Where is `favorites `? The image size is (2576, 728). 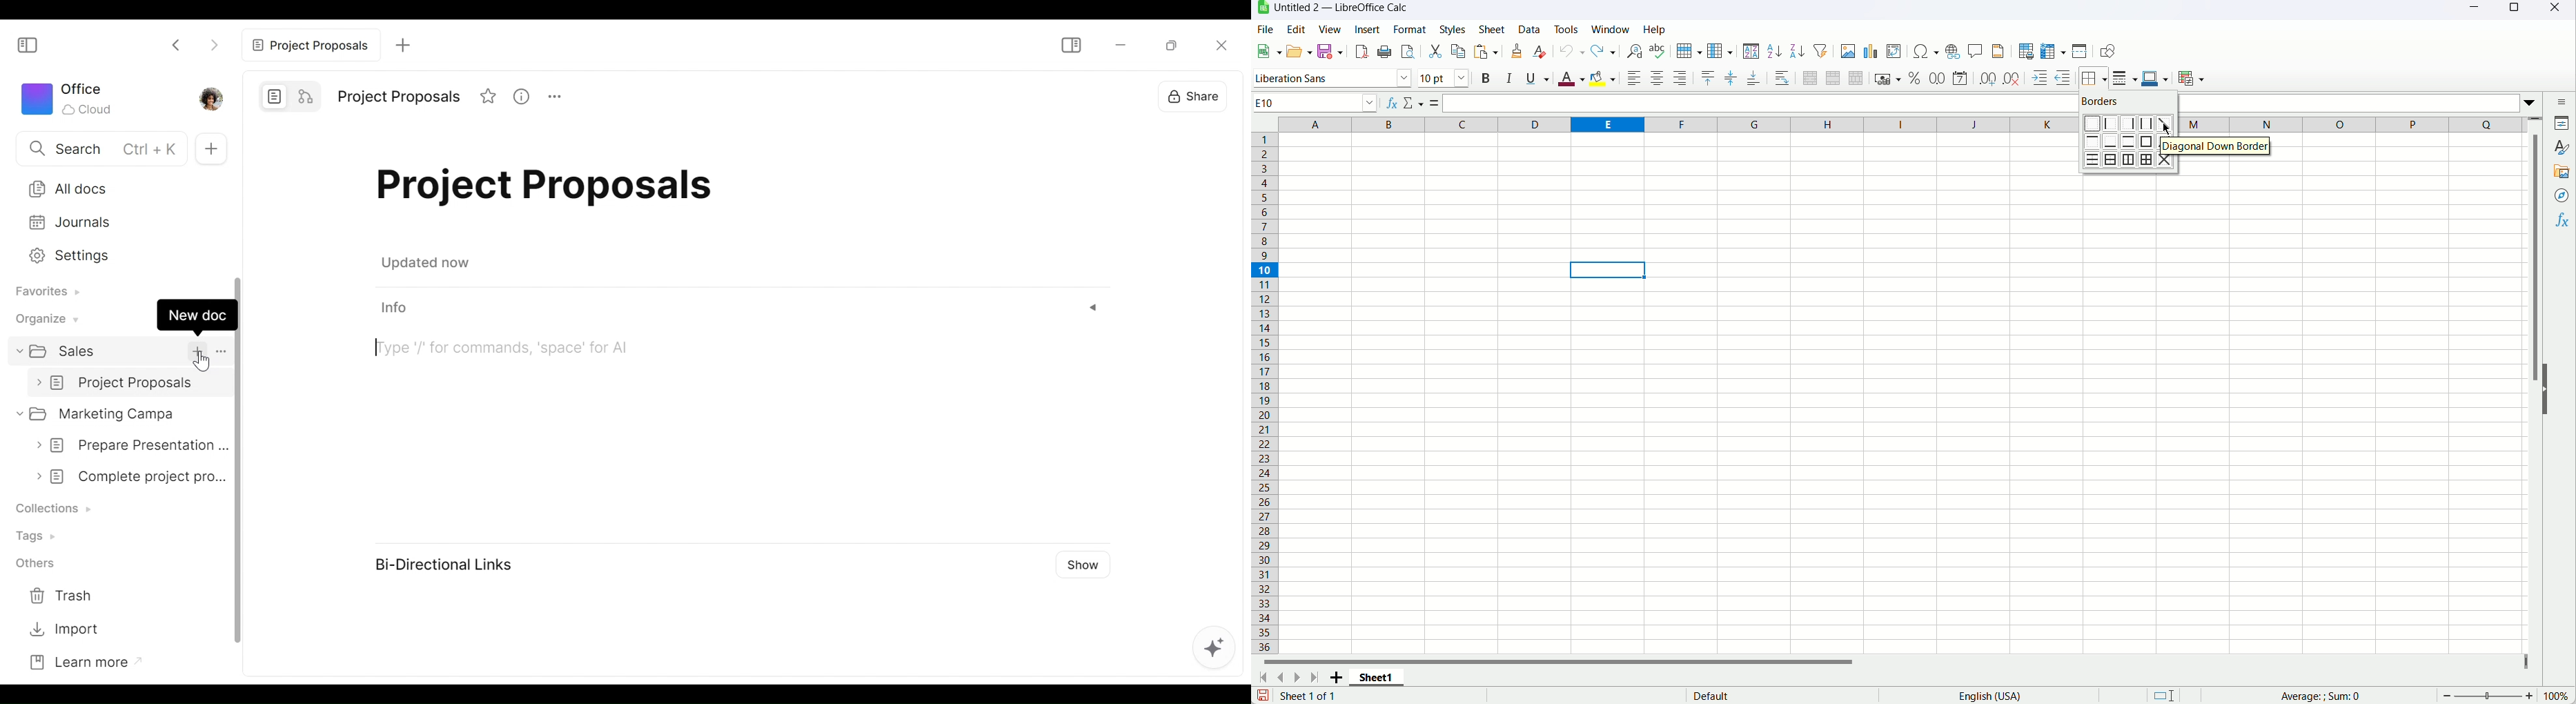 favorites  is located at coordinates (491, 96).